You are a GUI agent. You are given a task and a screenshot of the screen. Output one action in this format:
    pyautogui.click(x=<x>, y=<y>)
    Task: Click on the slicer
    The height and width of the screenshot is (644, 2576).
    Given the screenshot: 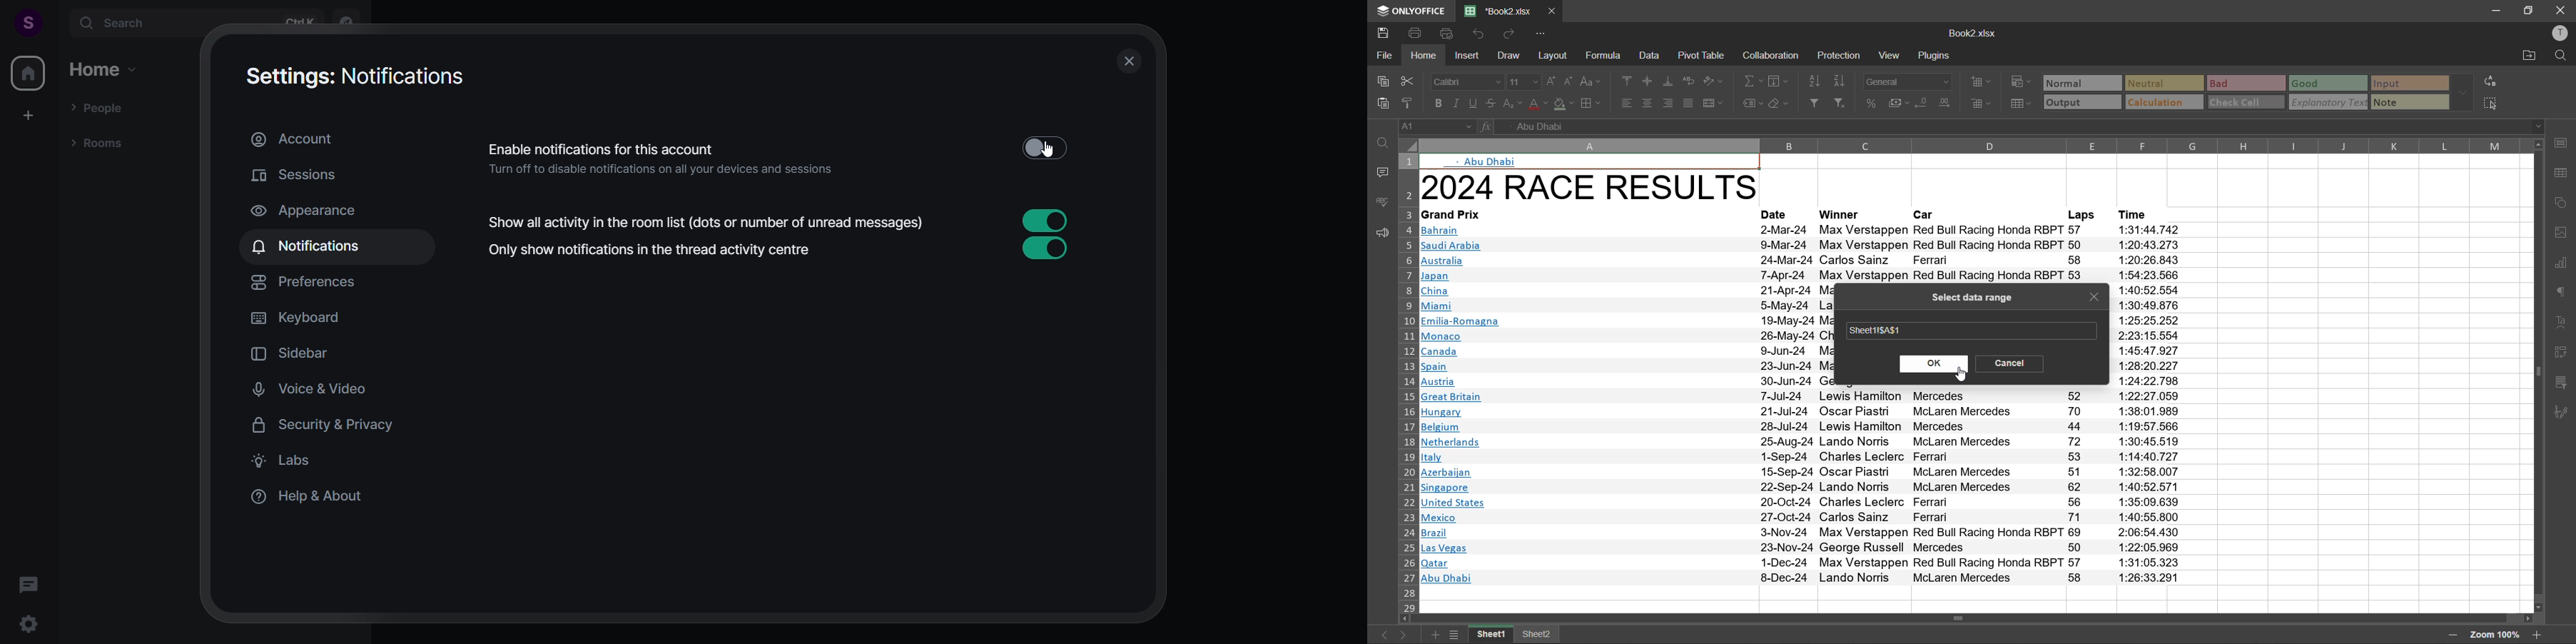 What is the action you would take?
    pyautogui.click(x=2561, y=382)
    